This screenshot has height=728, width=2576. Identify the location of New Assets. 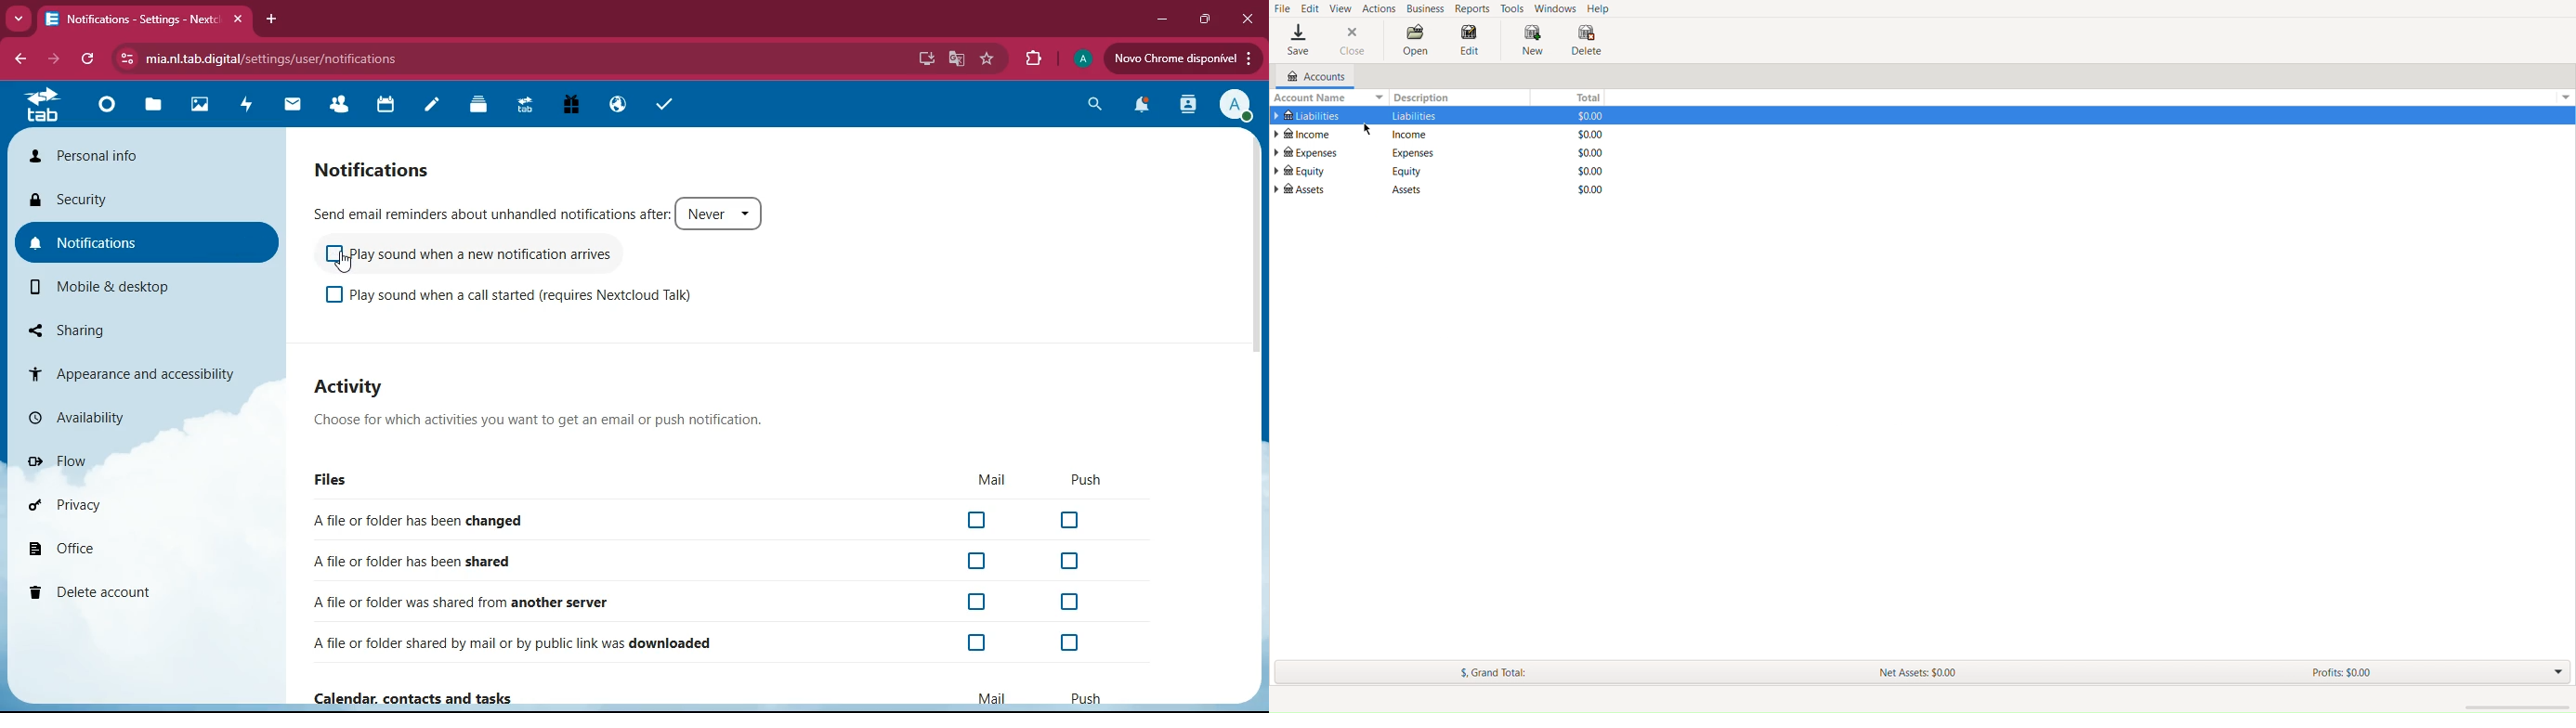
(1920, 671).